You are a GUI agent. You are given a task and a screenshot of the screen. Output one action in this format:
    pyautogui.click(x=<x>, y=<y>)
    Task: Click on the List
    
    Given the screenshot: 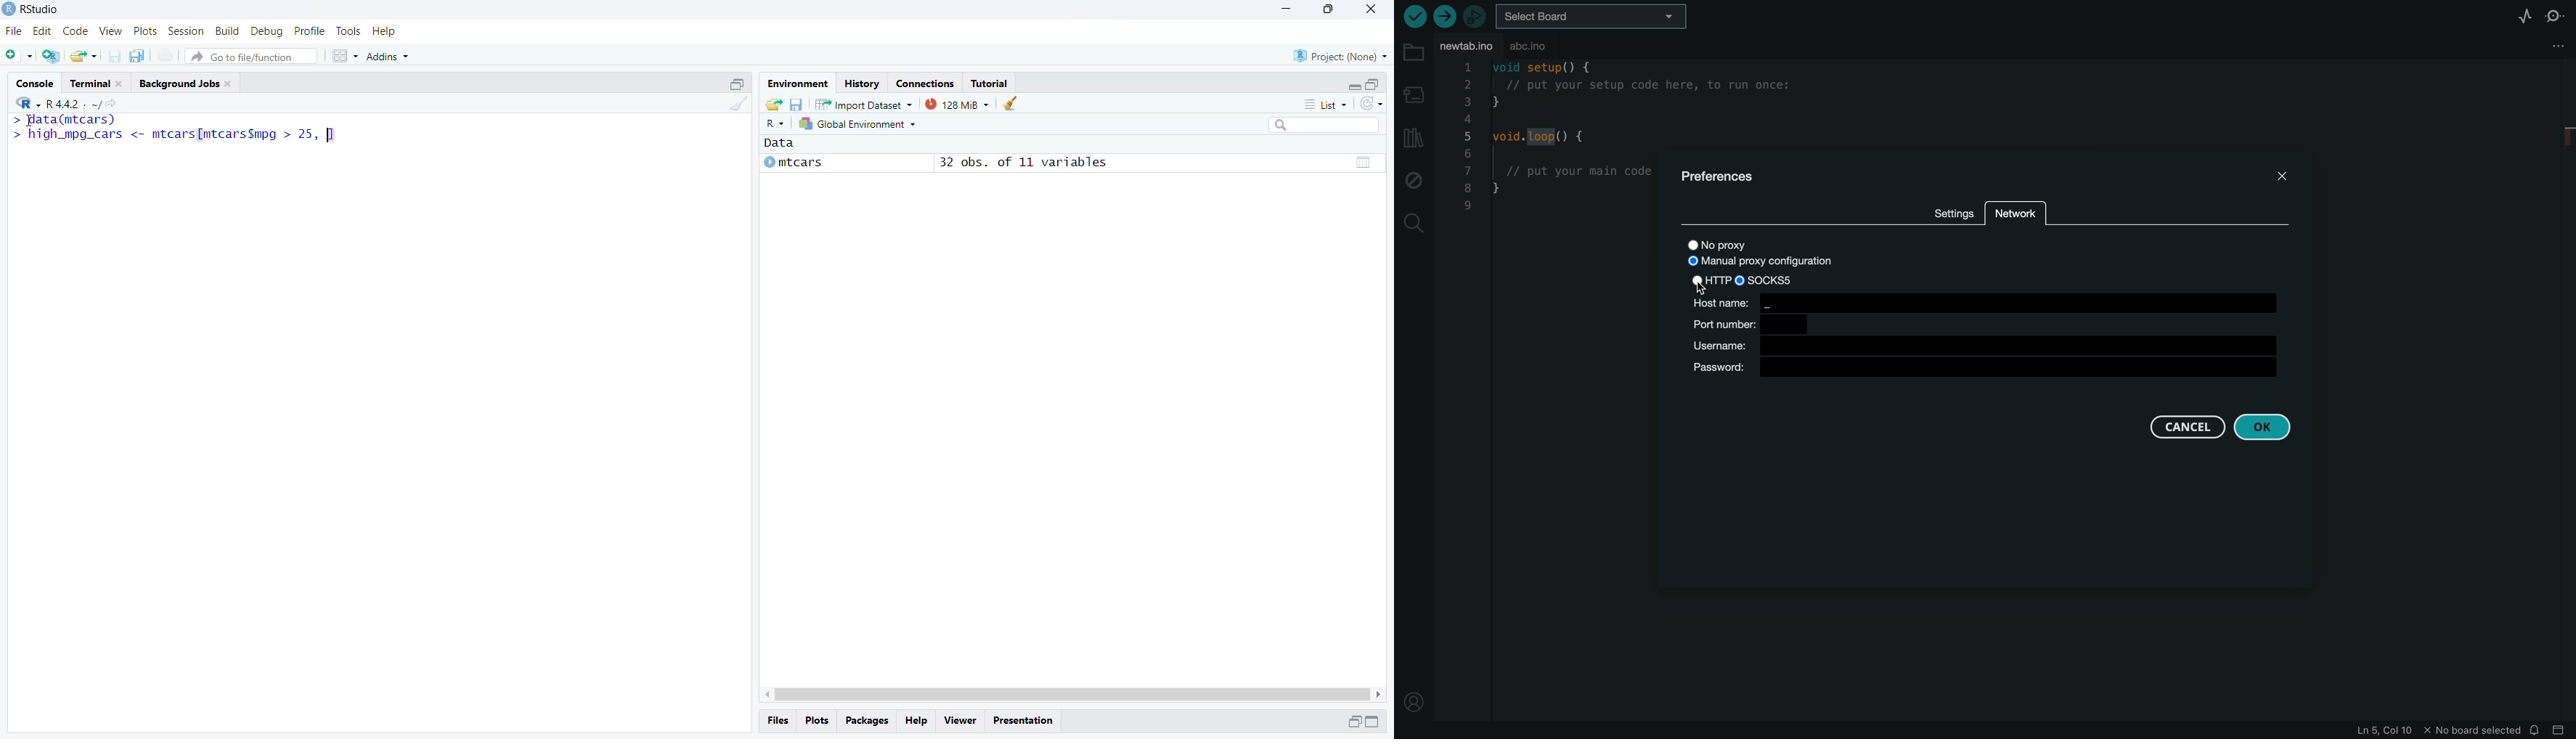 What is the action you would take?
    pyautogui.click(x=1325, y=103)
    